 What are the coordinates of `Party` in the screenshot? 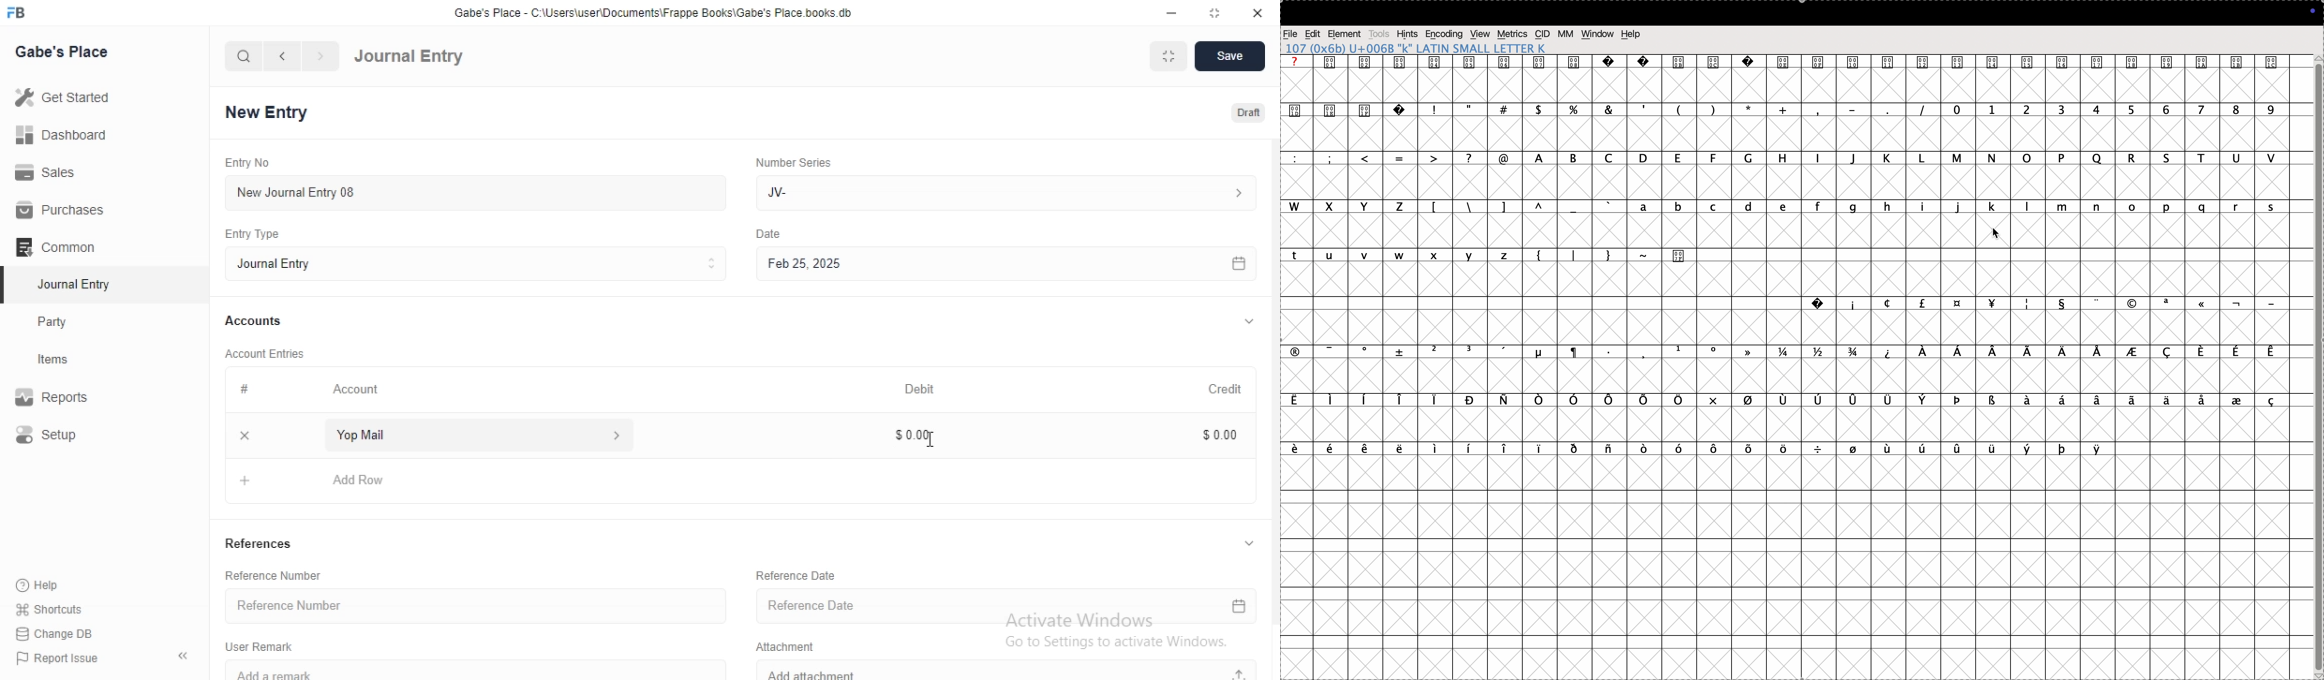 It's located at (72, 322).